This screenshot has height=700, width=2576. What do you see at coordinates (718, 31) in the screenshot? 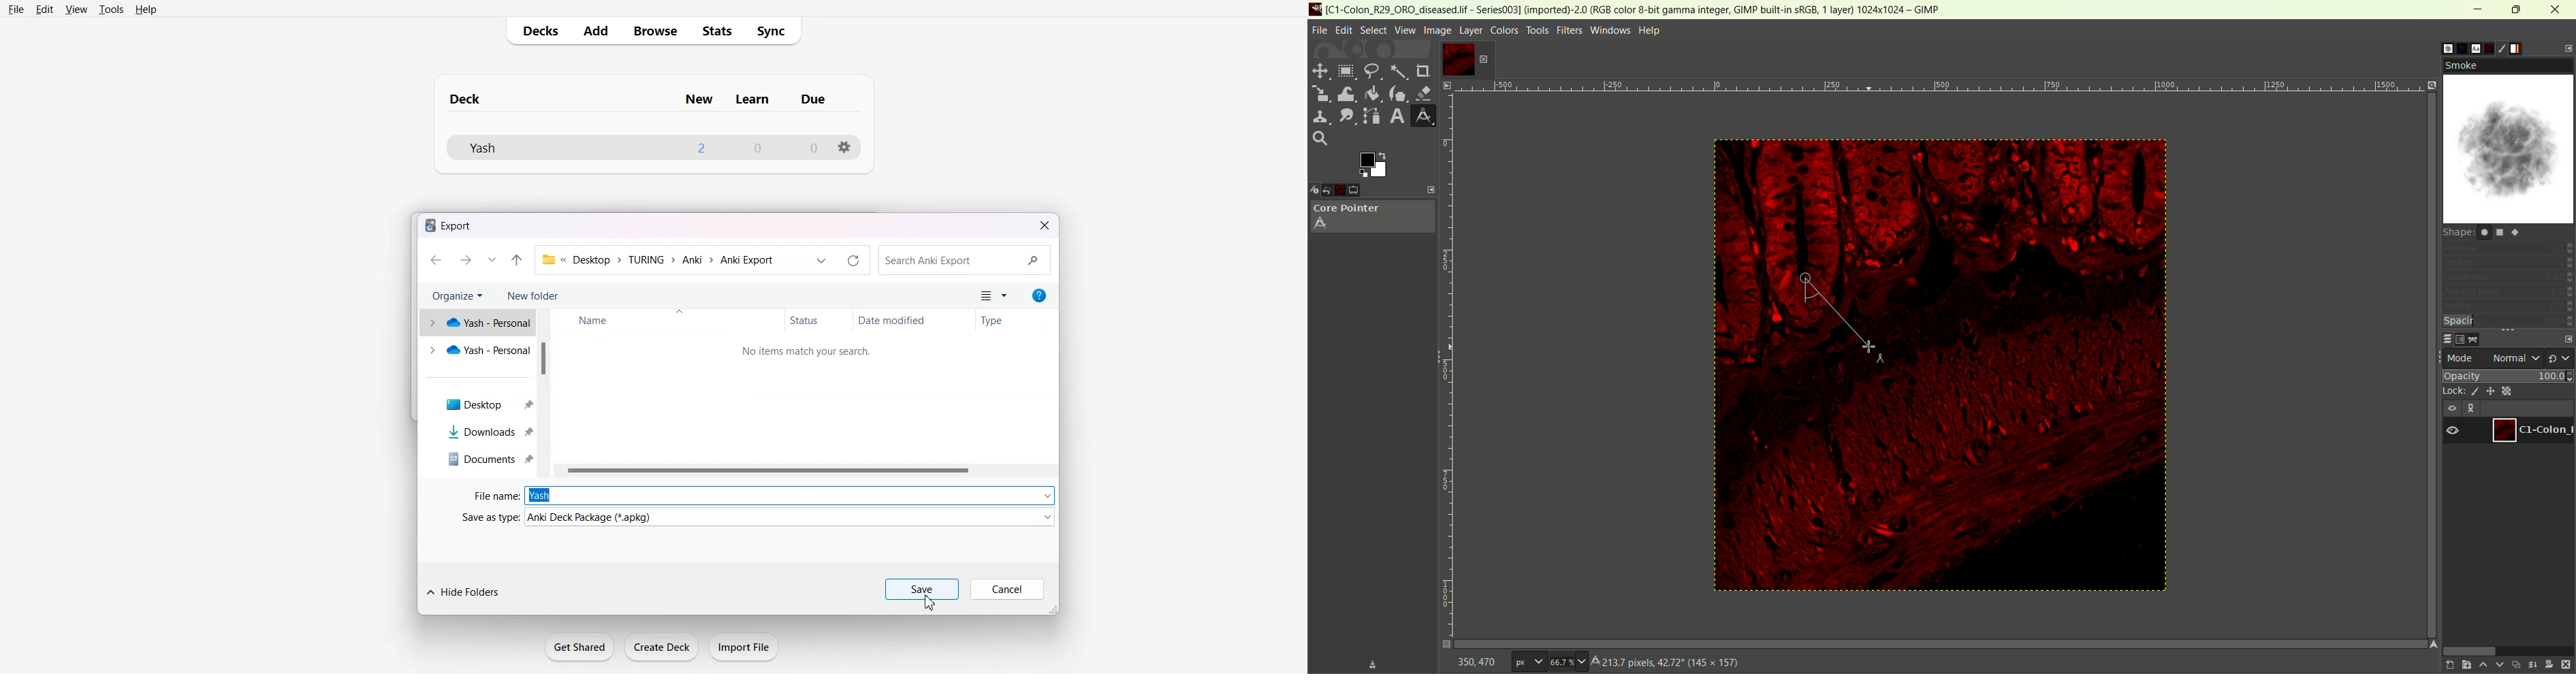
I see `Stats` at bounding box center [718, 31].